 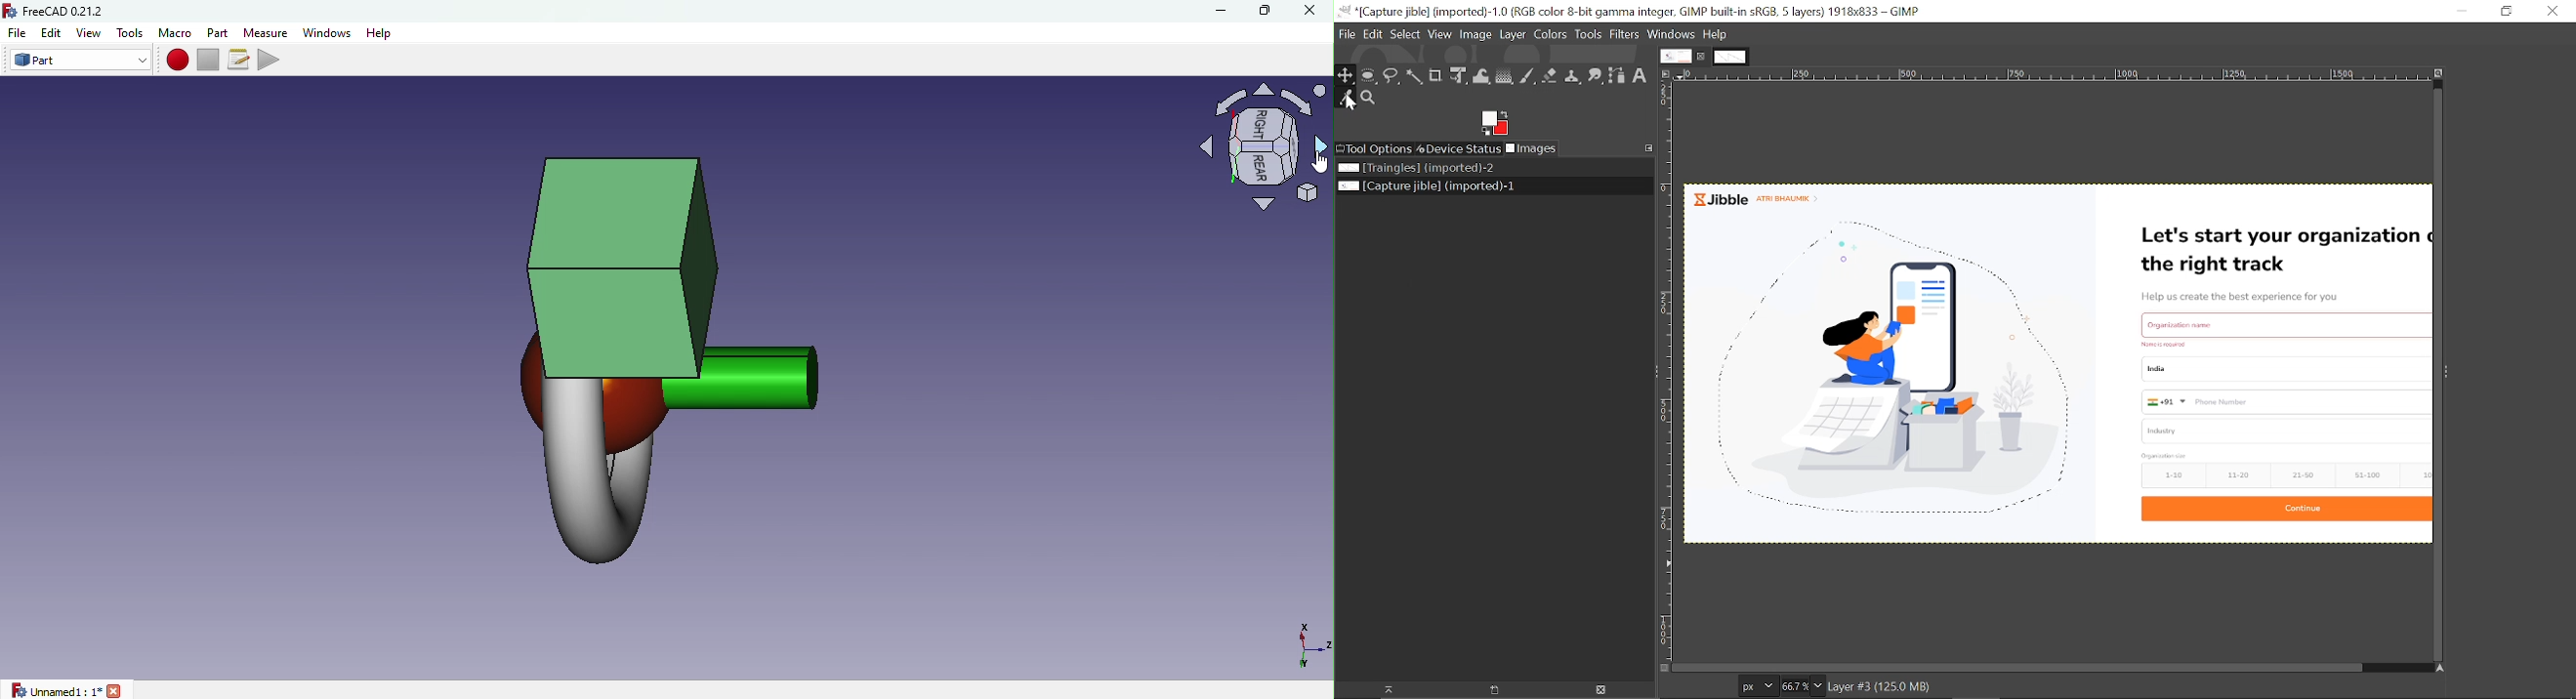 I want to click on unnamed1: 1*, so click(x=65, y=689).